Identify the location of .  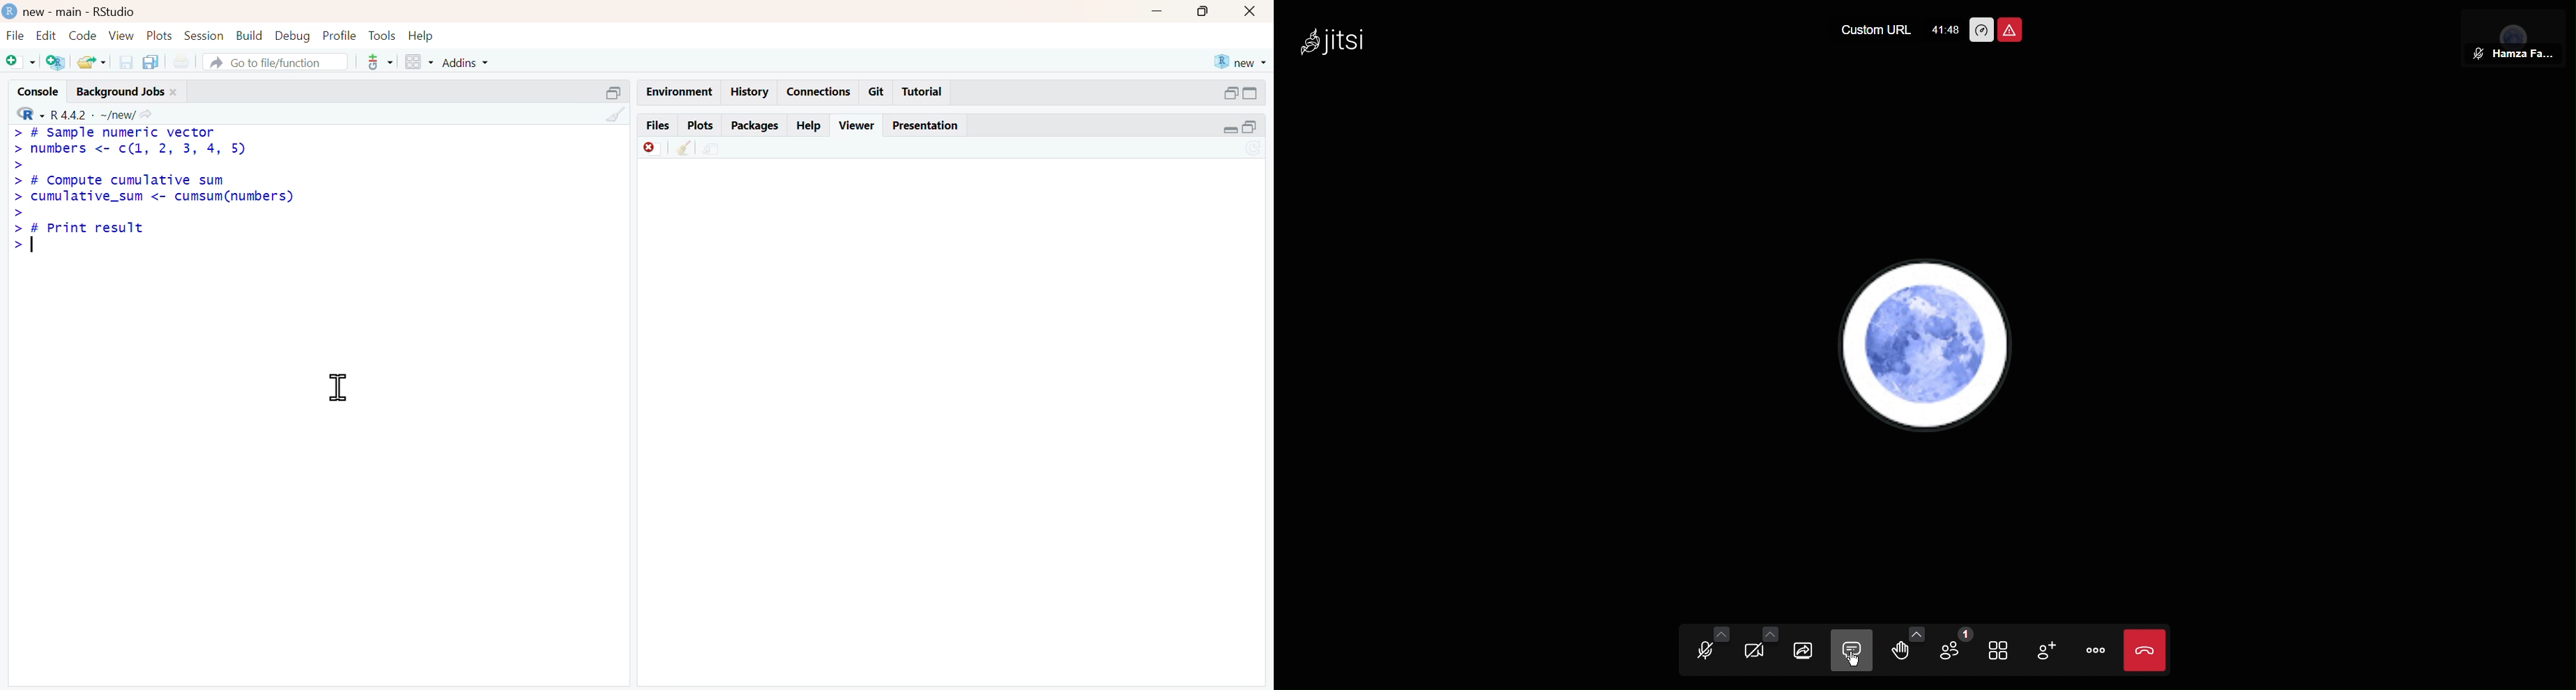
(1159, 11).